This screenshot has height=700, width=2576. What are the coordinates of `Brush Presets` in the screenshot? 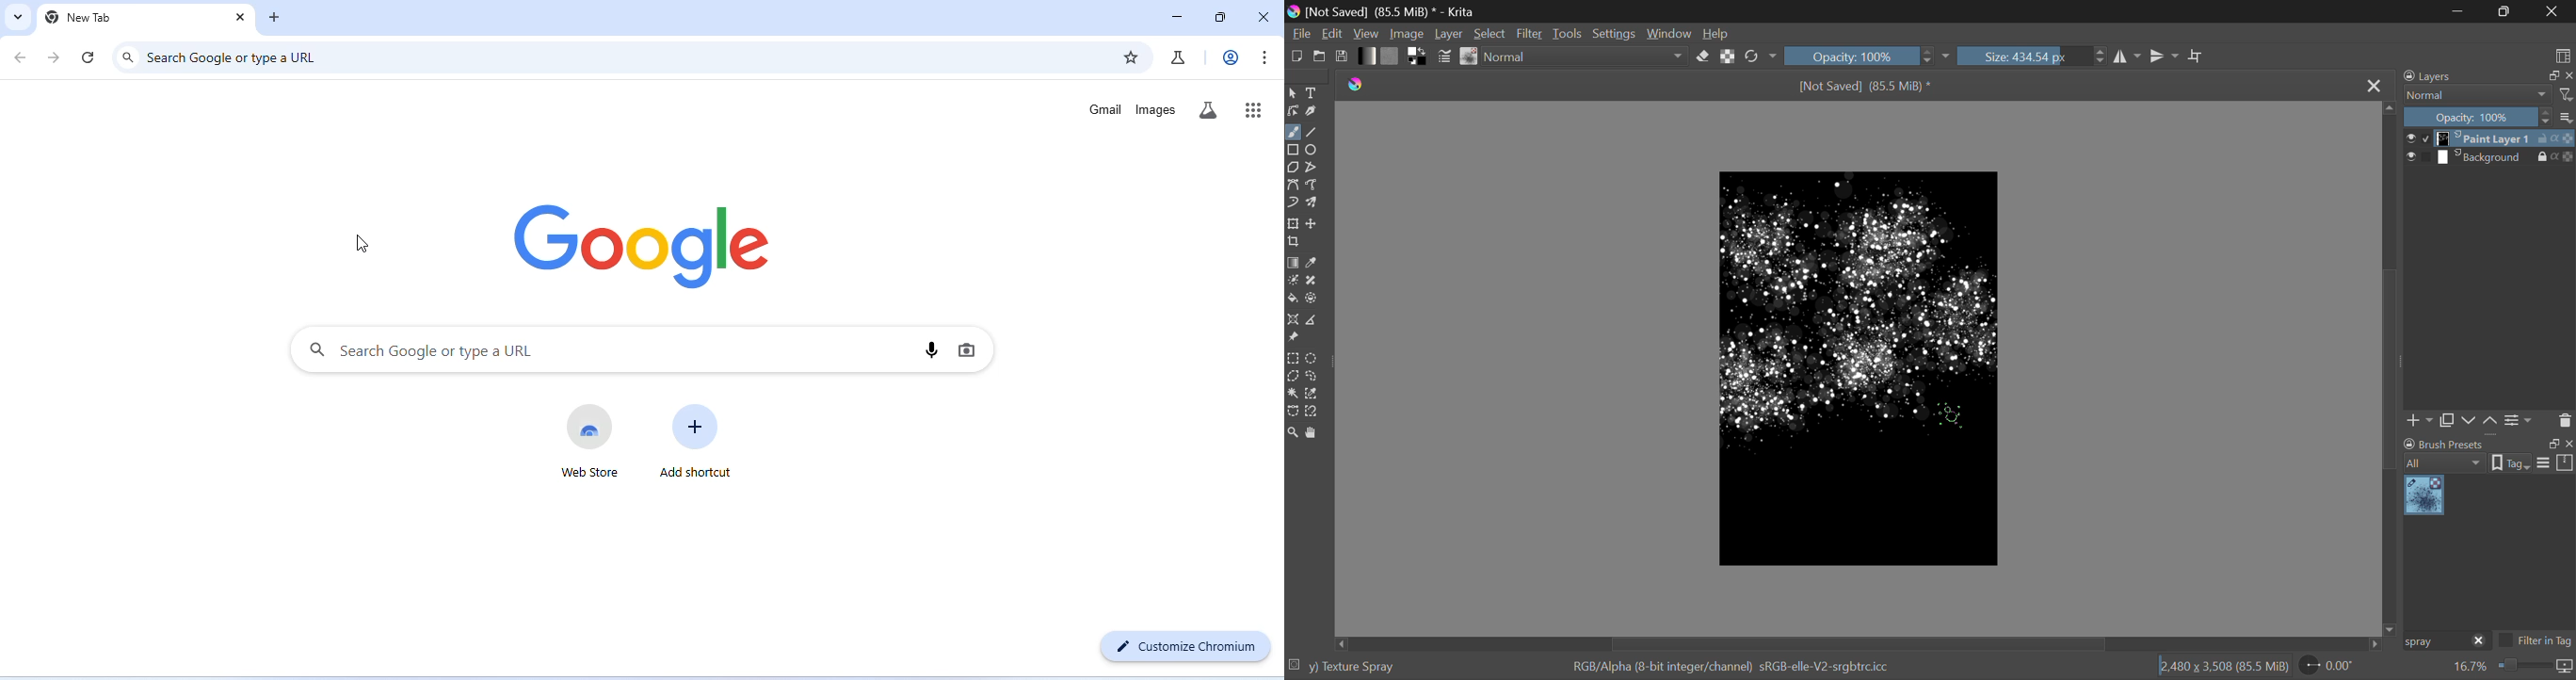 It's located at (1470, 57).